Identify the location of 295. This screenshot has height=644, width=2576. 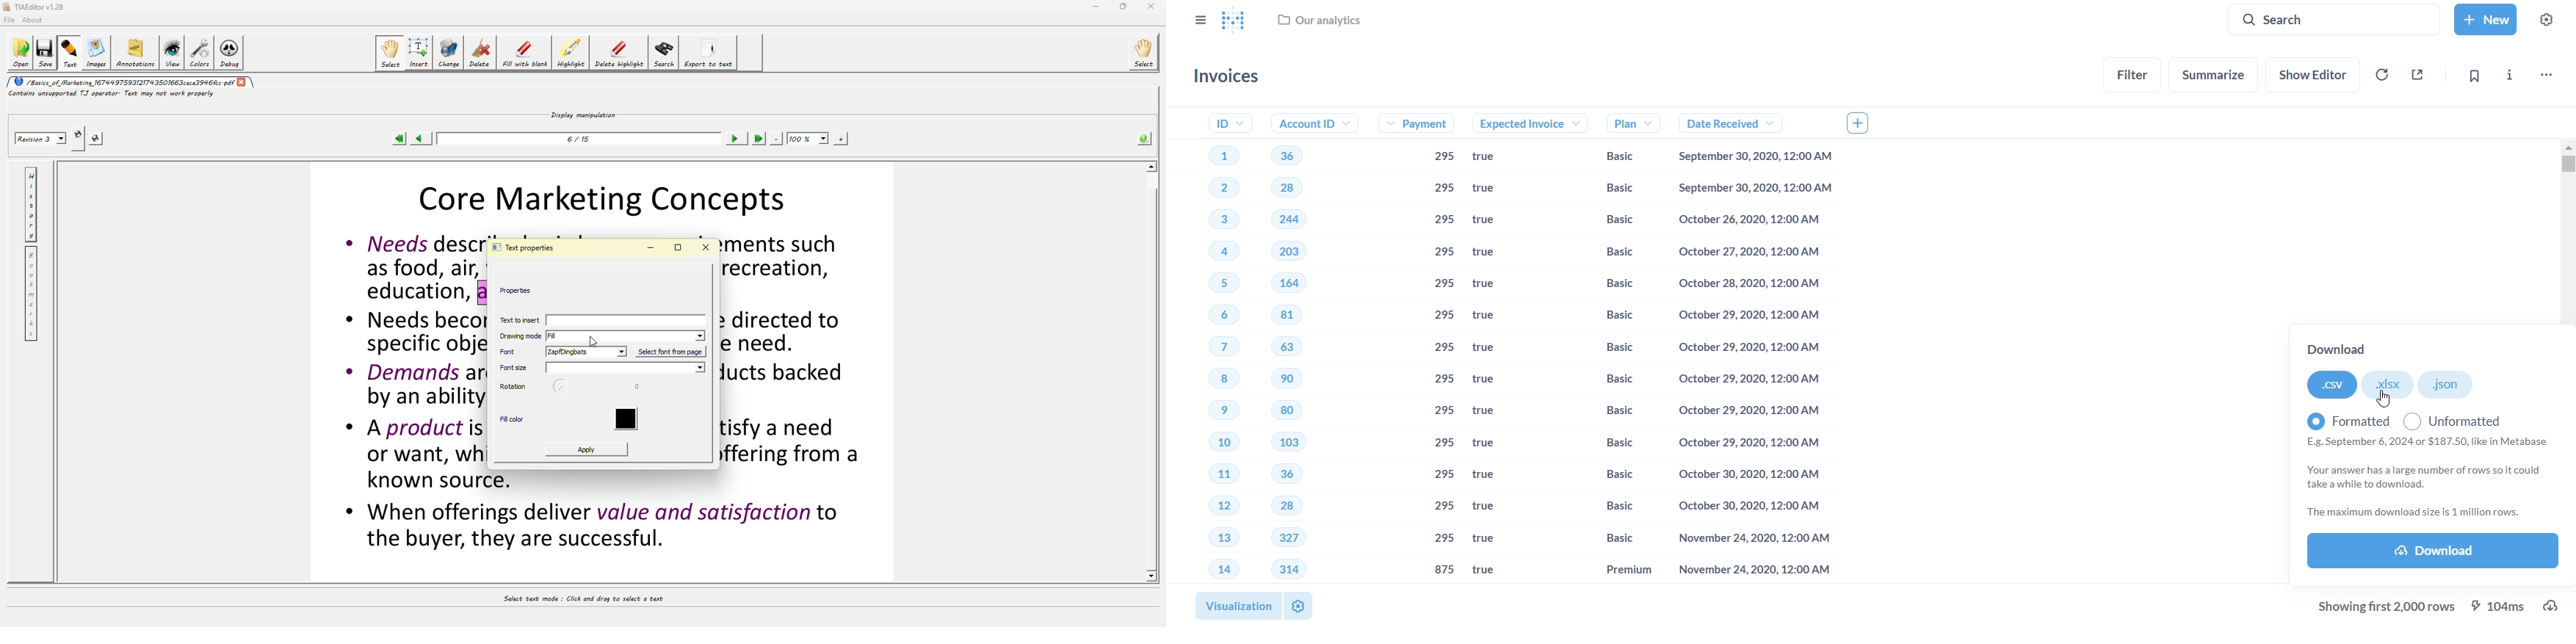
(1442, 253).